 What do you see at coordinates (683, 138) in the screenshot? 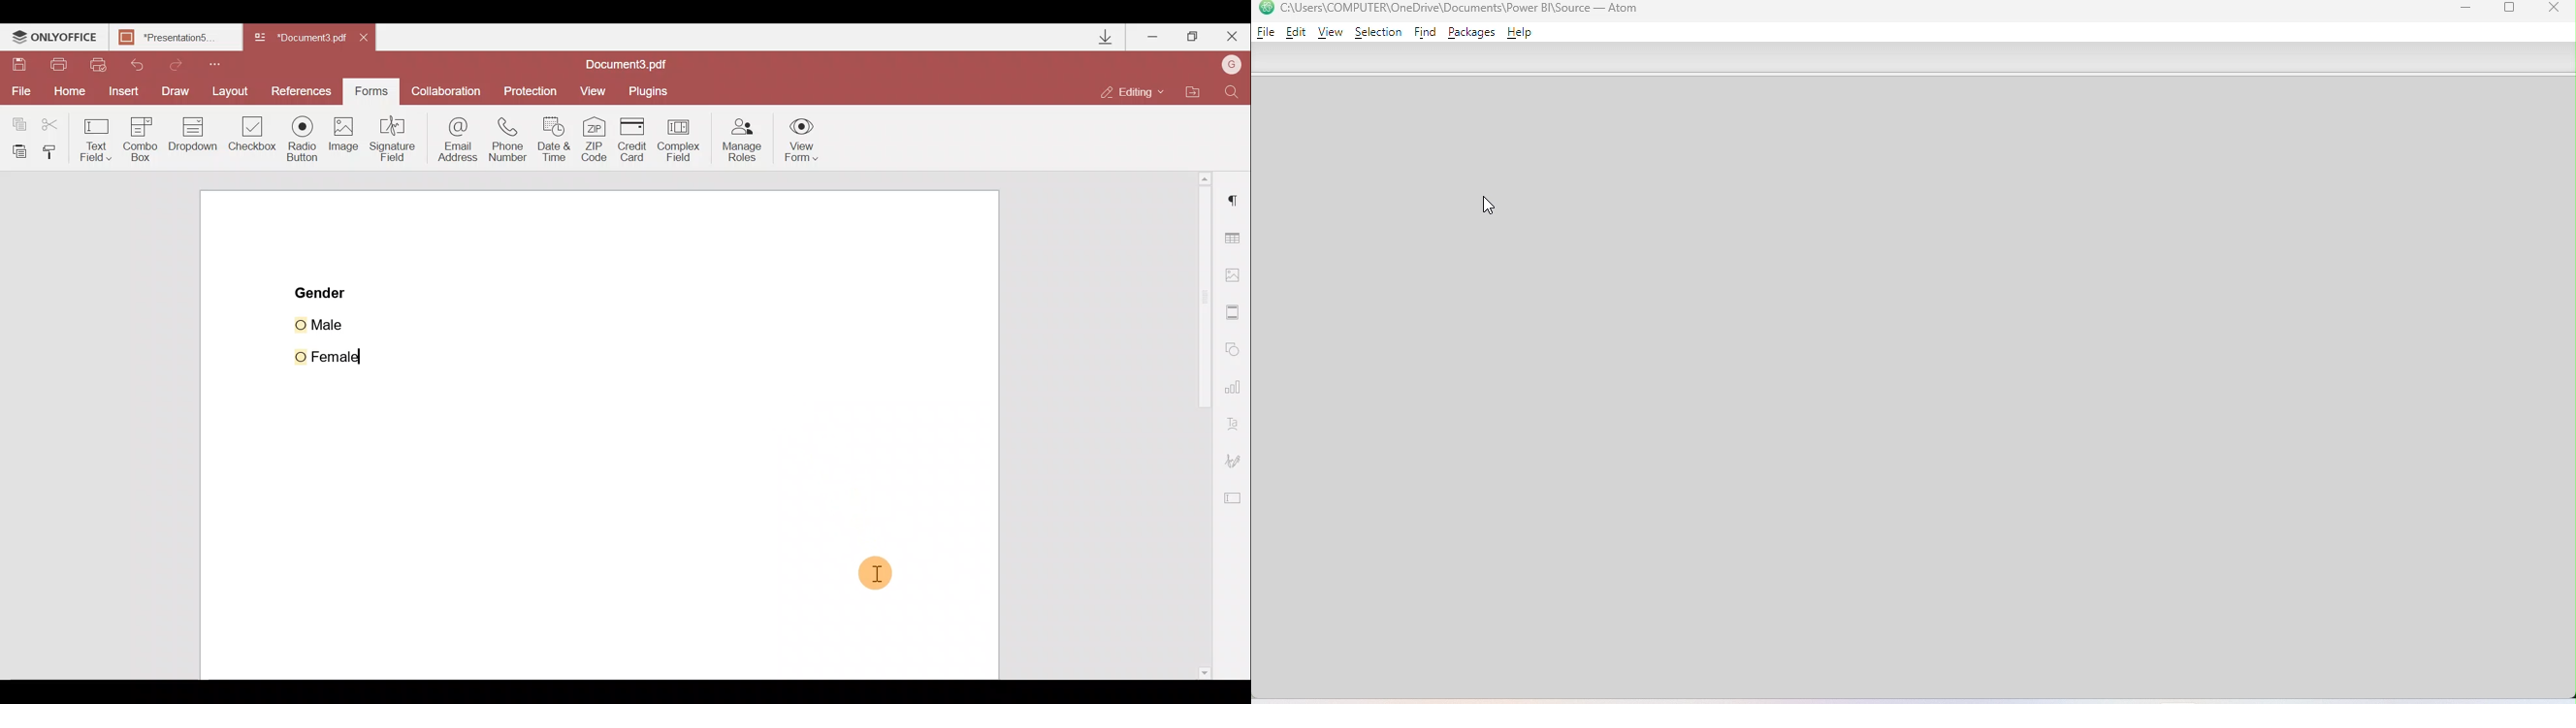
I see `Complex field` at bounding box center [683, 138].